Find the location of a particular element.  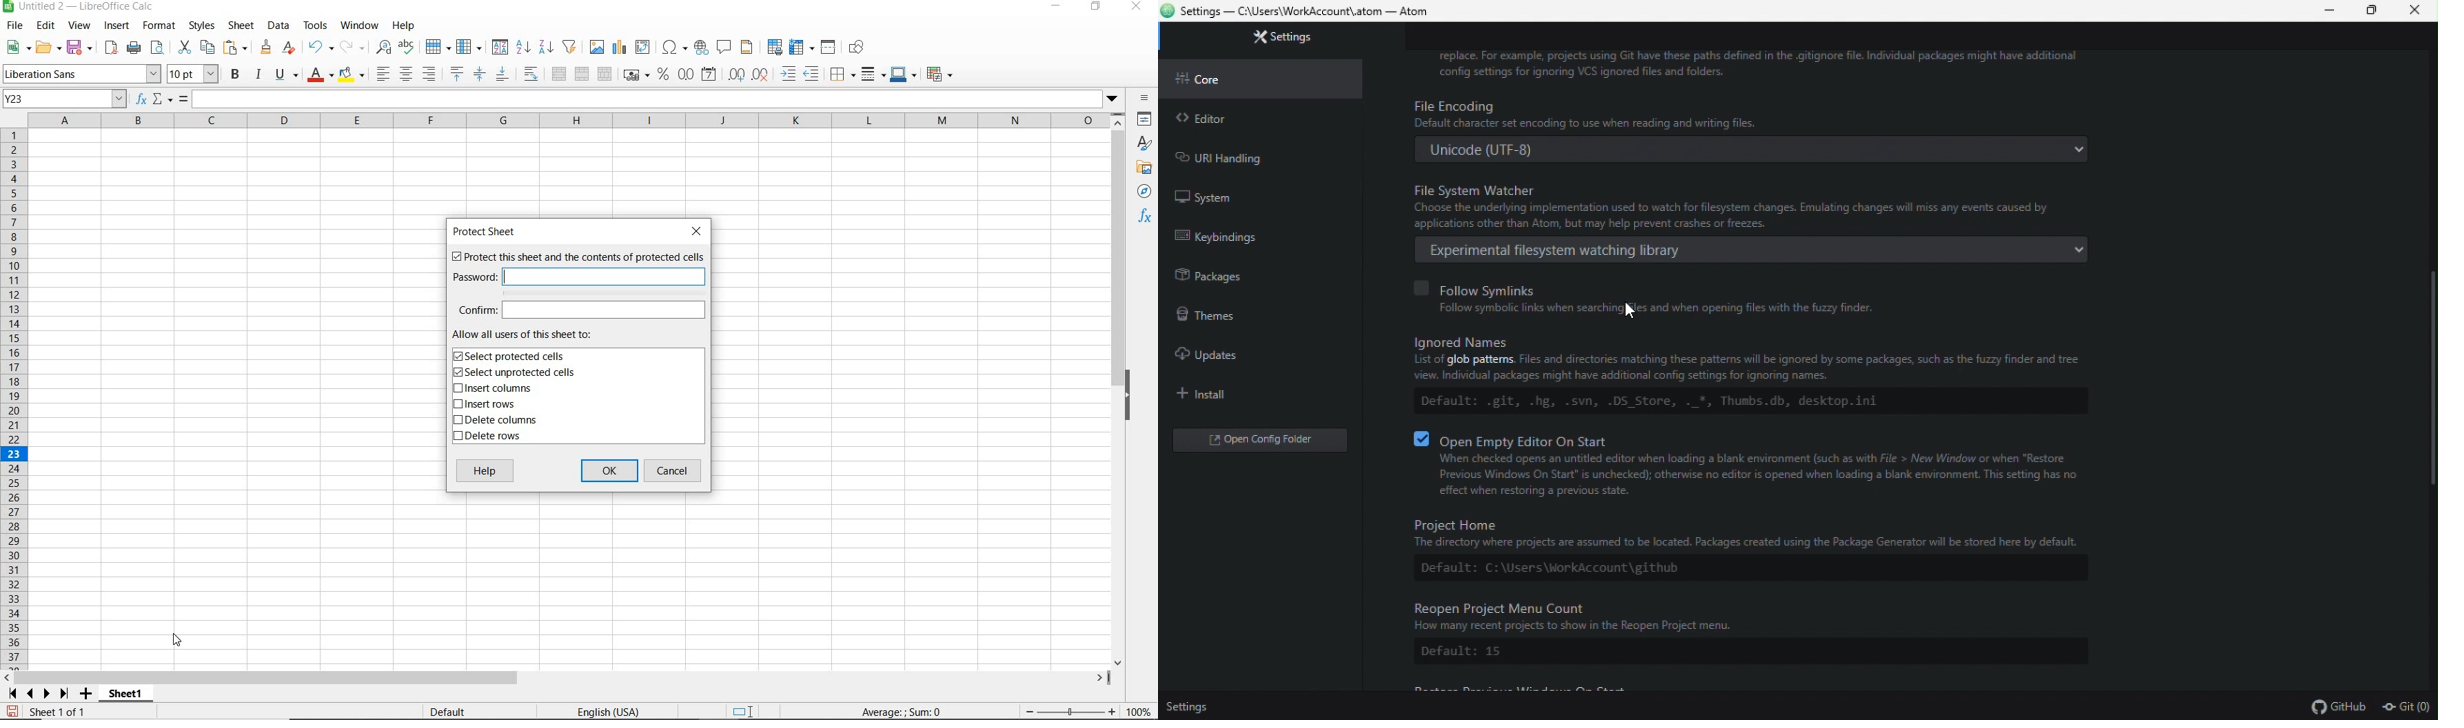

Sheet 1 of 1 is located at coordinates (48, 712).